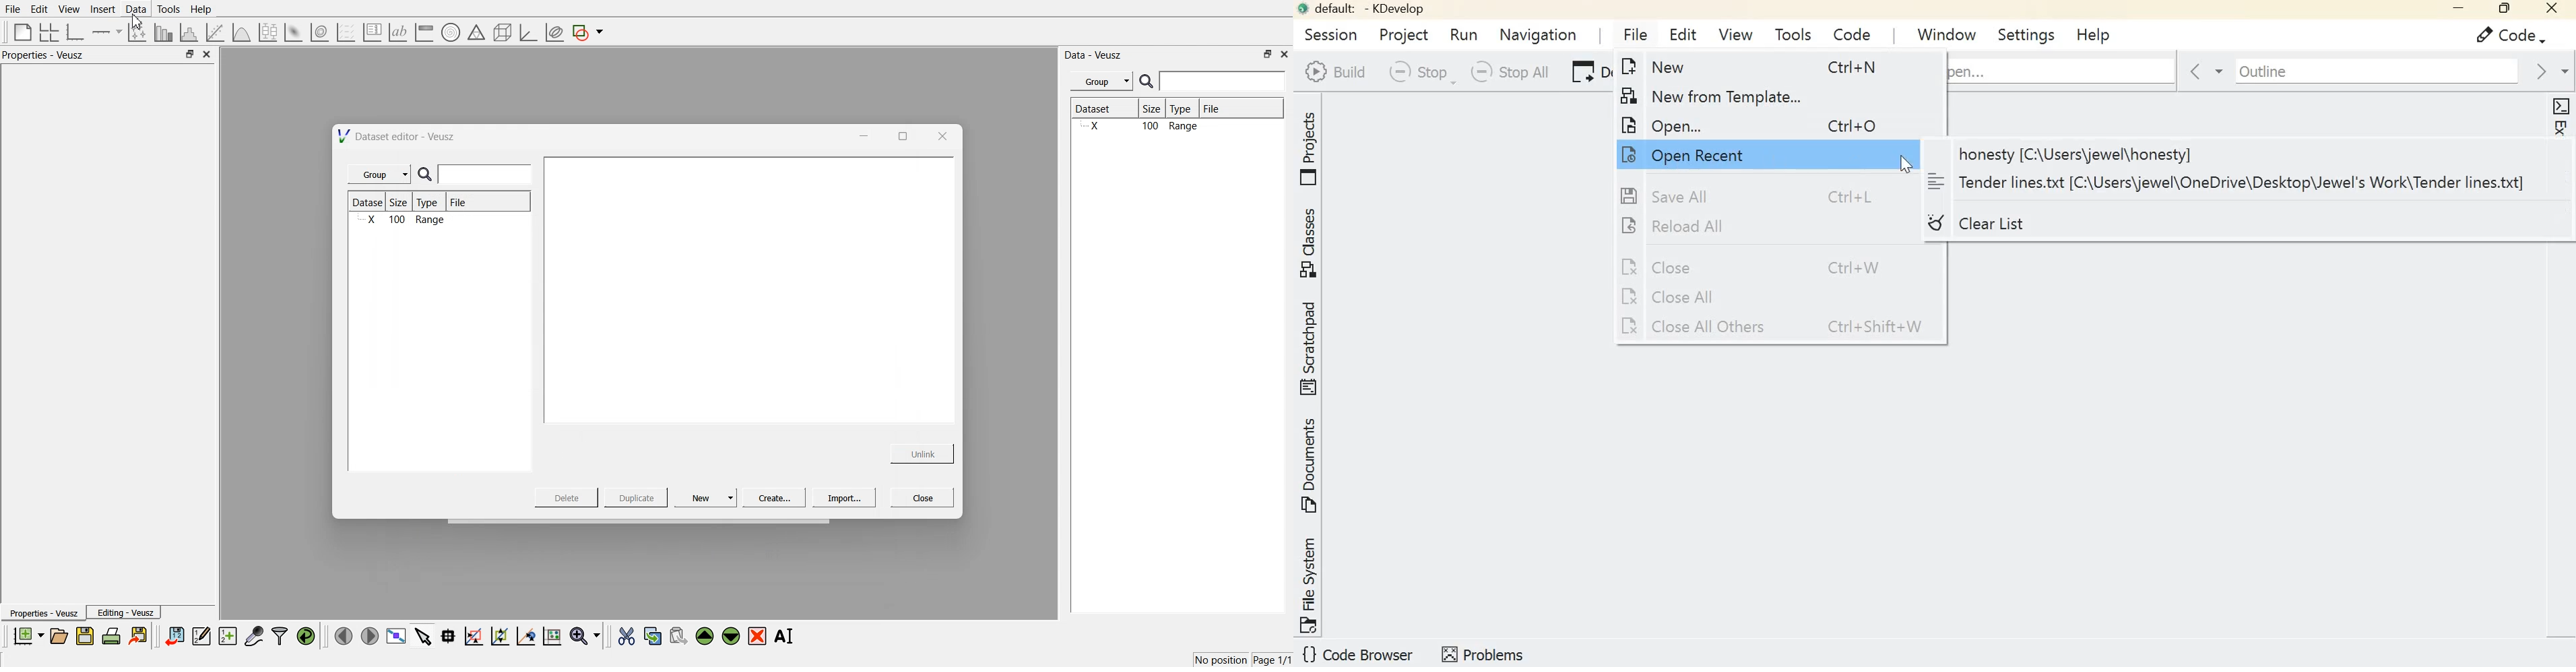 The height and width of the screenshot is (672, 2576). What do you see at coordinates (174, 636) in the screenshot?
I see `import data sets` at bounding box center [174, 636].